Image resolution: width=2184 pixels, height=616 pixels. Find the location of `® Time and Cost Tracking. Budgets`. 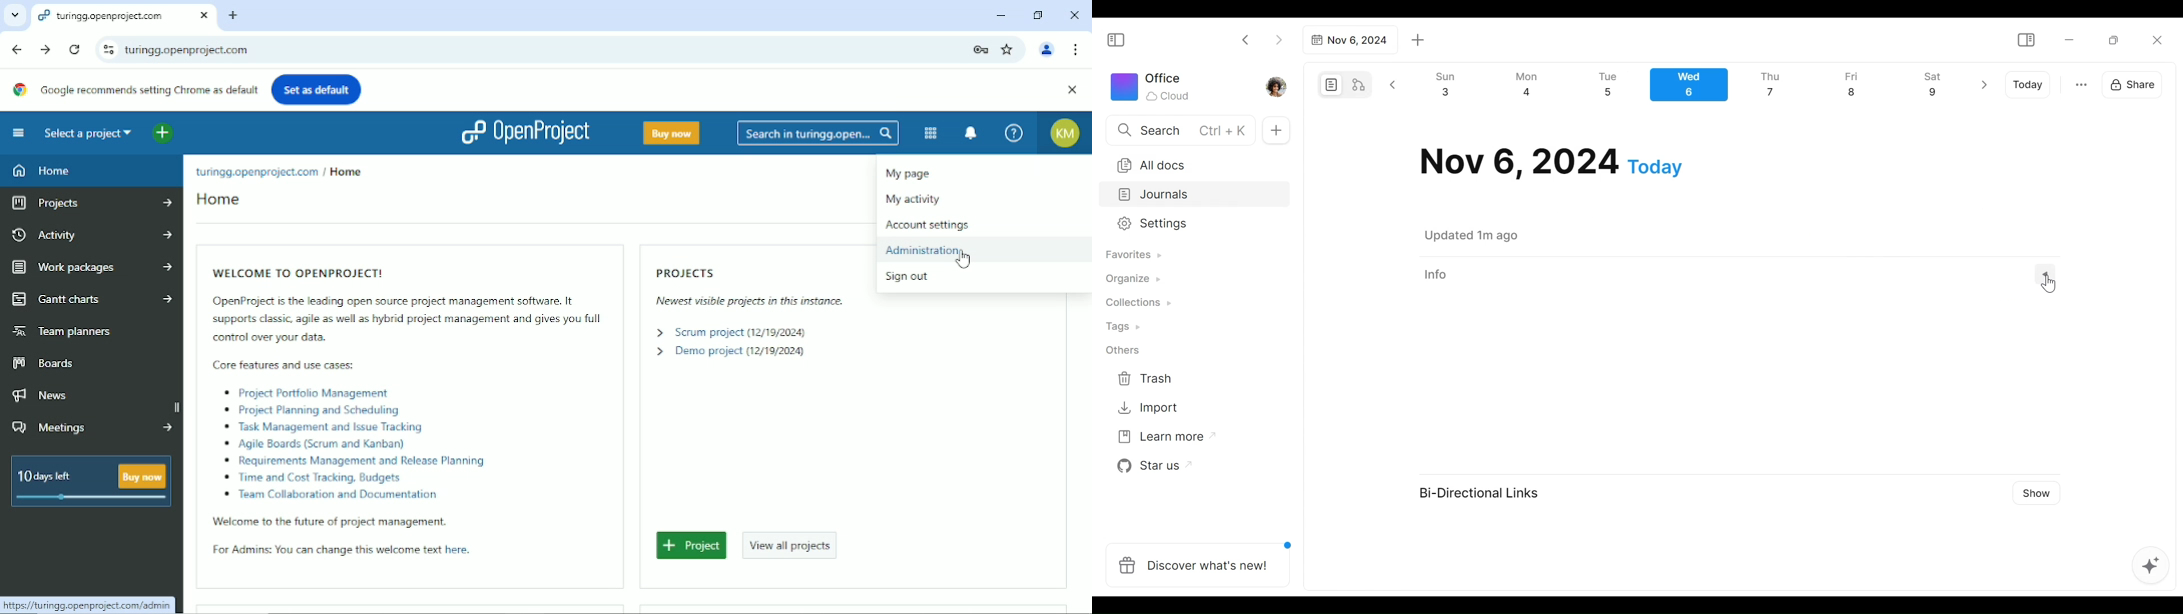

® Time and Cost Tracking. Budgets is located at coordinates (314, 478).